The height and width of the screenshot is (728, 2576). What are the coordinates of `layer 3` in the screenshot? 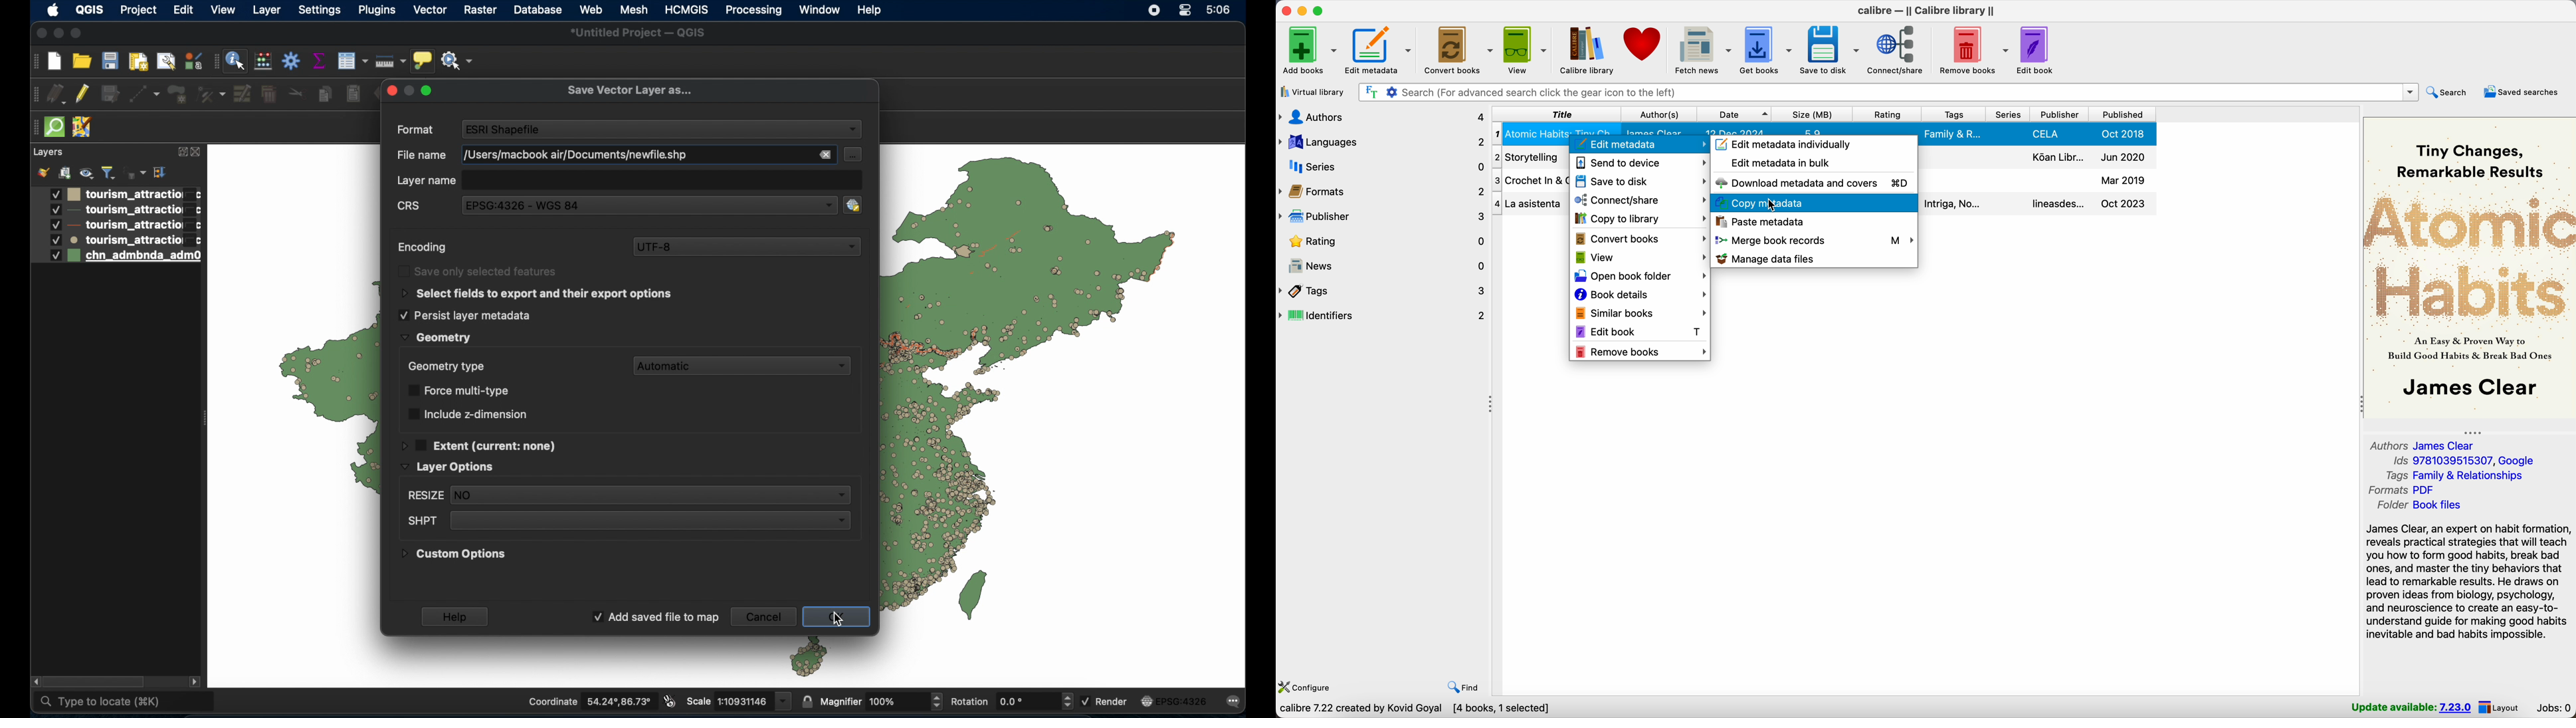 It's located at (115, 225).